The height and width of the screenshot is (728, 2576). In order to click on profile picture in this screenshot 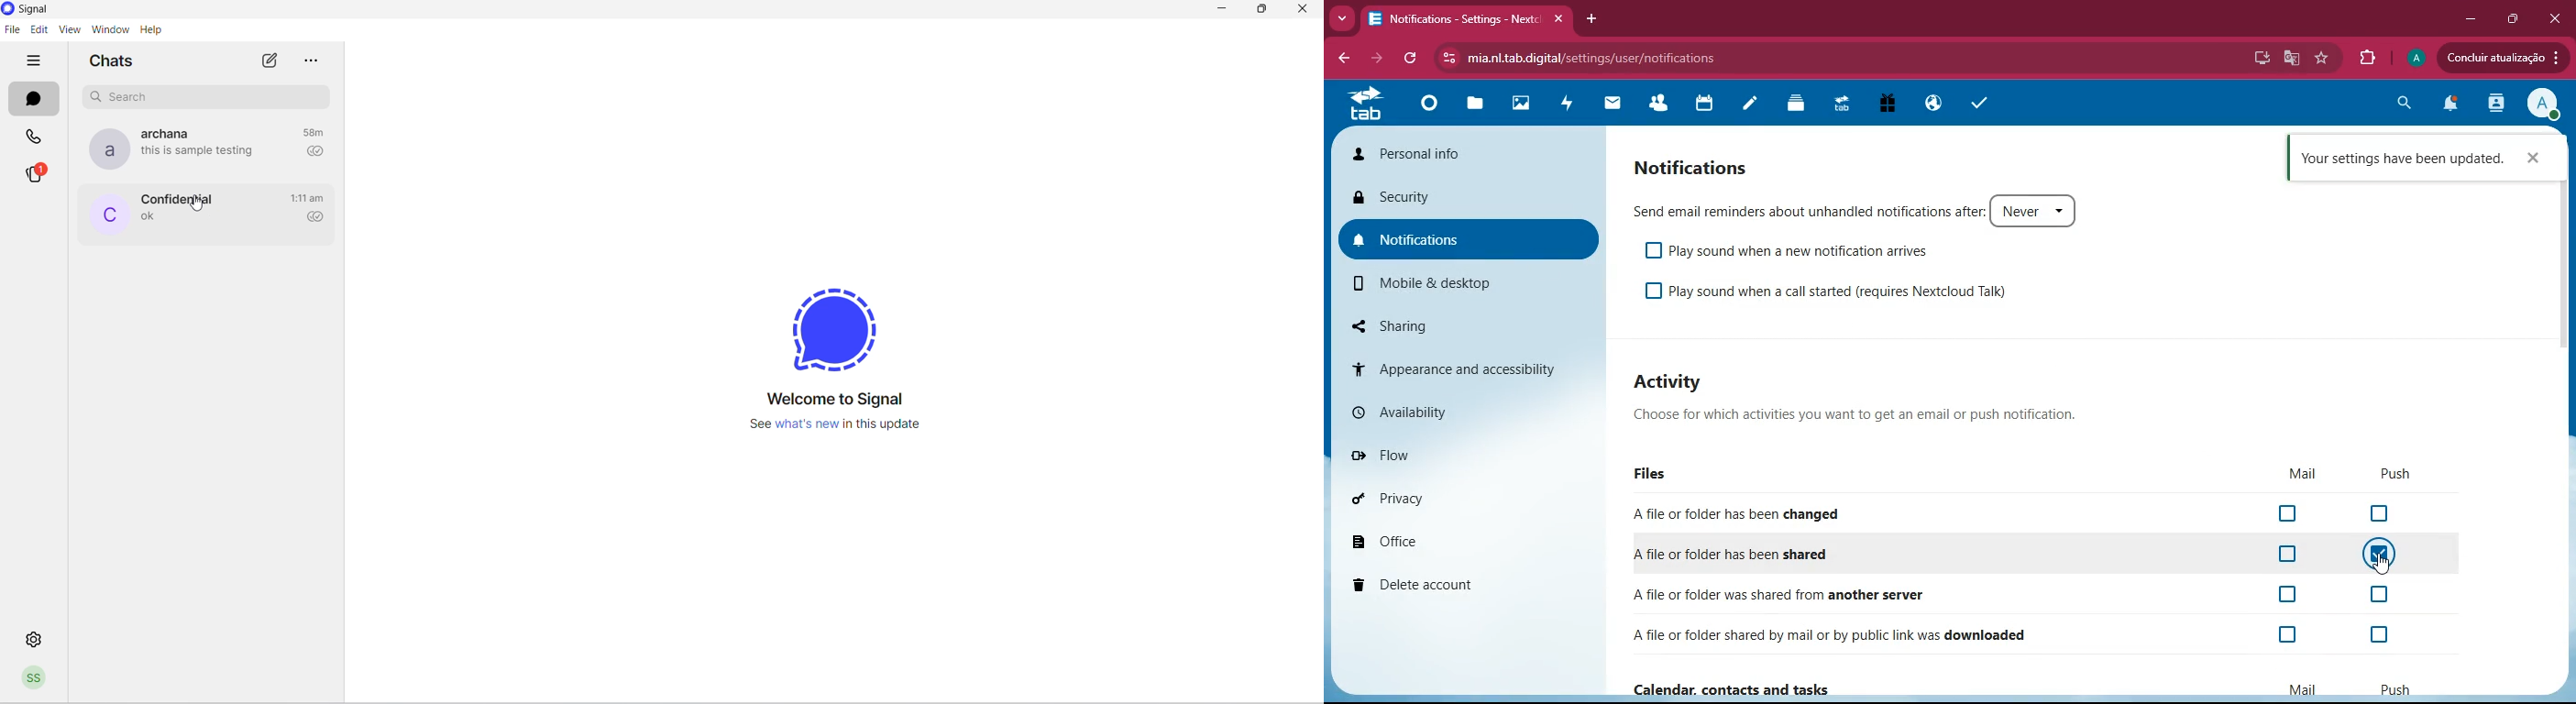, I will do `click(38, 683)`.